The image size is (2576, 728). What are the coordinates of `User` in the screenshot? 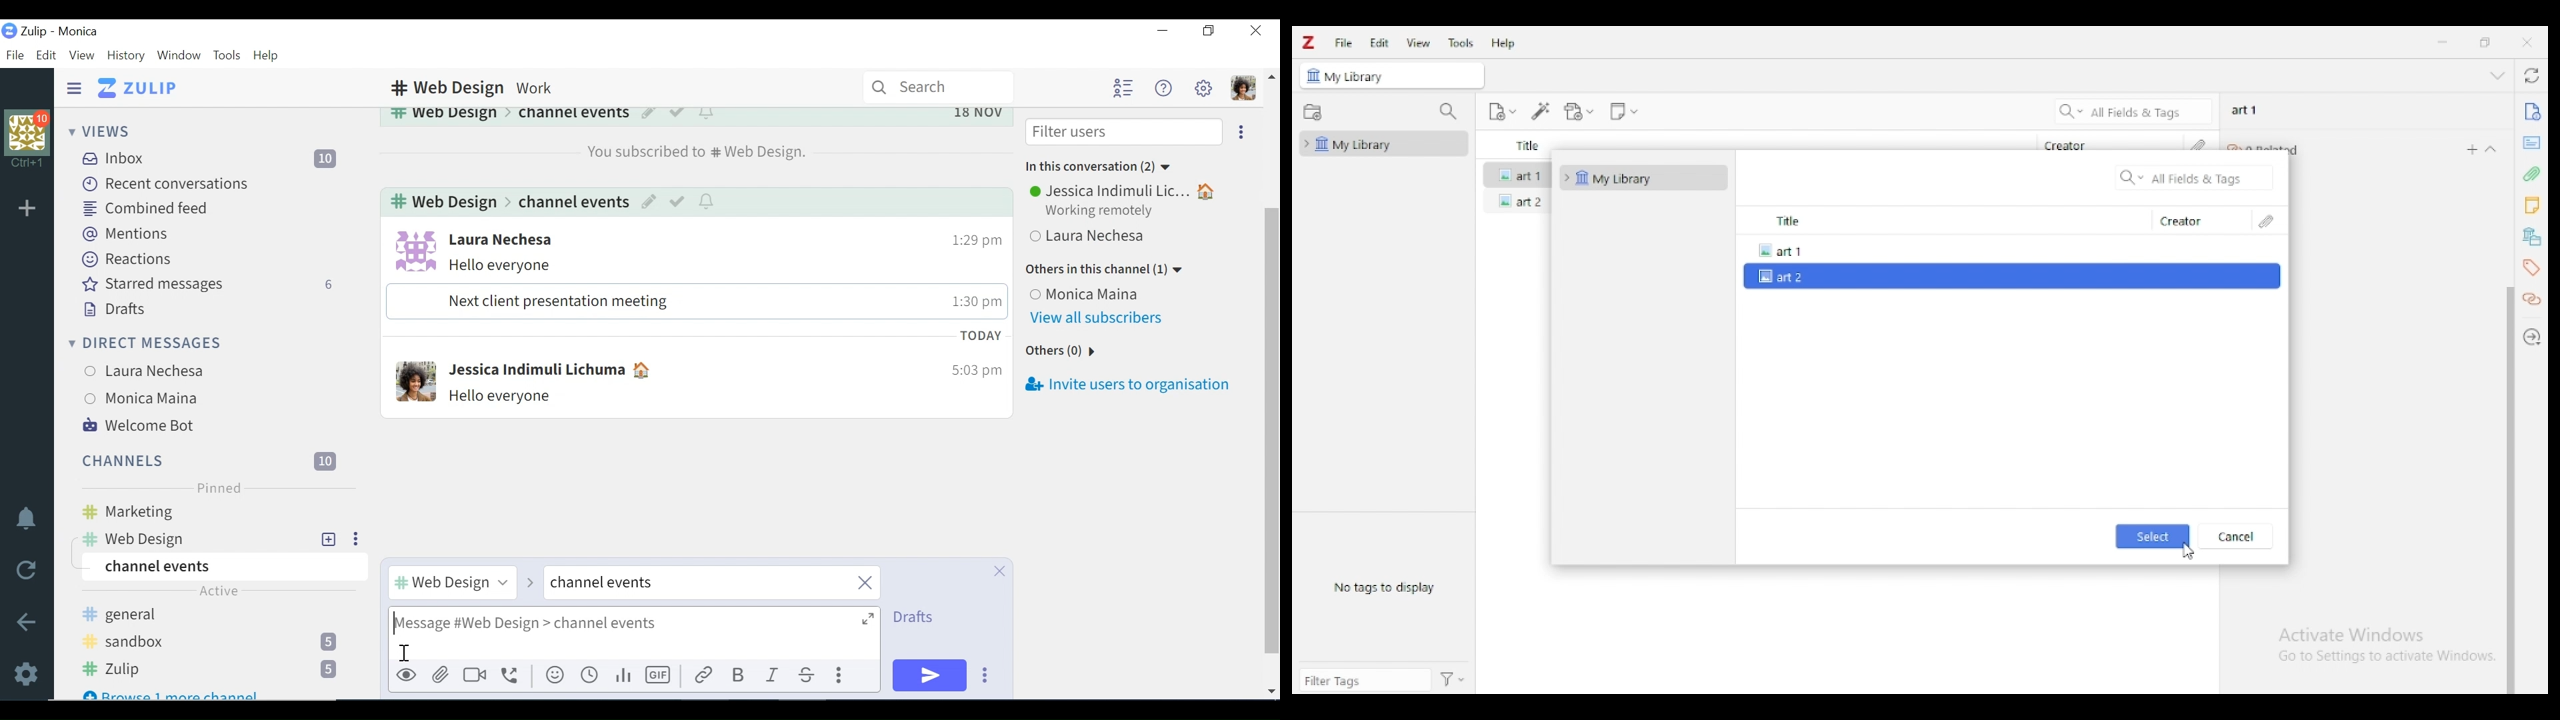 It's located at (1117, 235).